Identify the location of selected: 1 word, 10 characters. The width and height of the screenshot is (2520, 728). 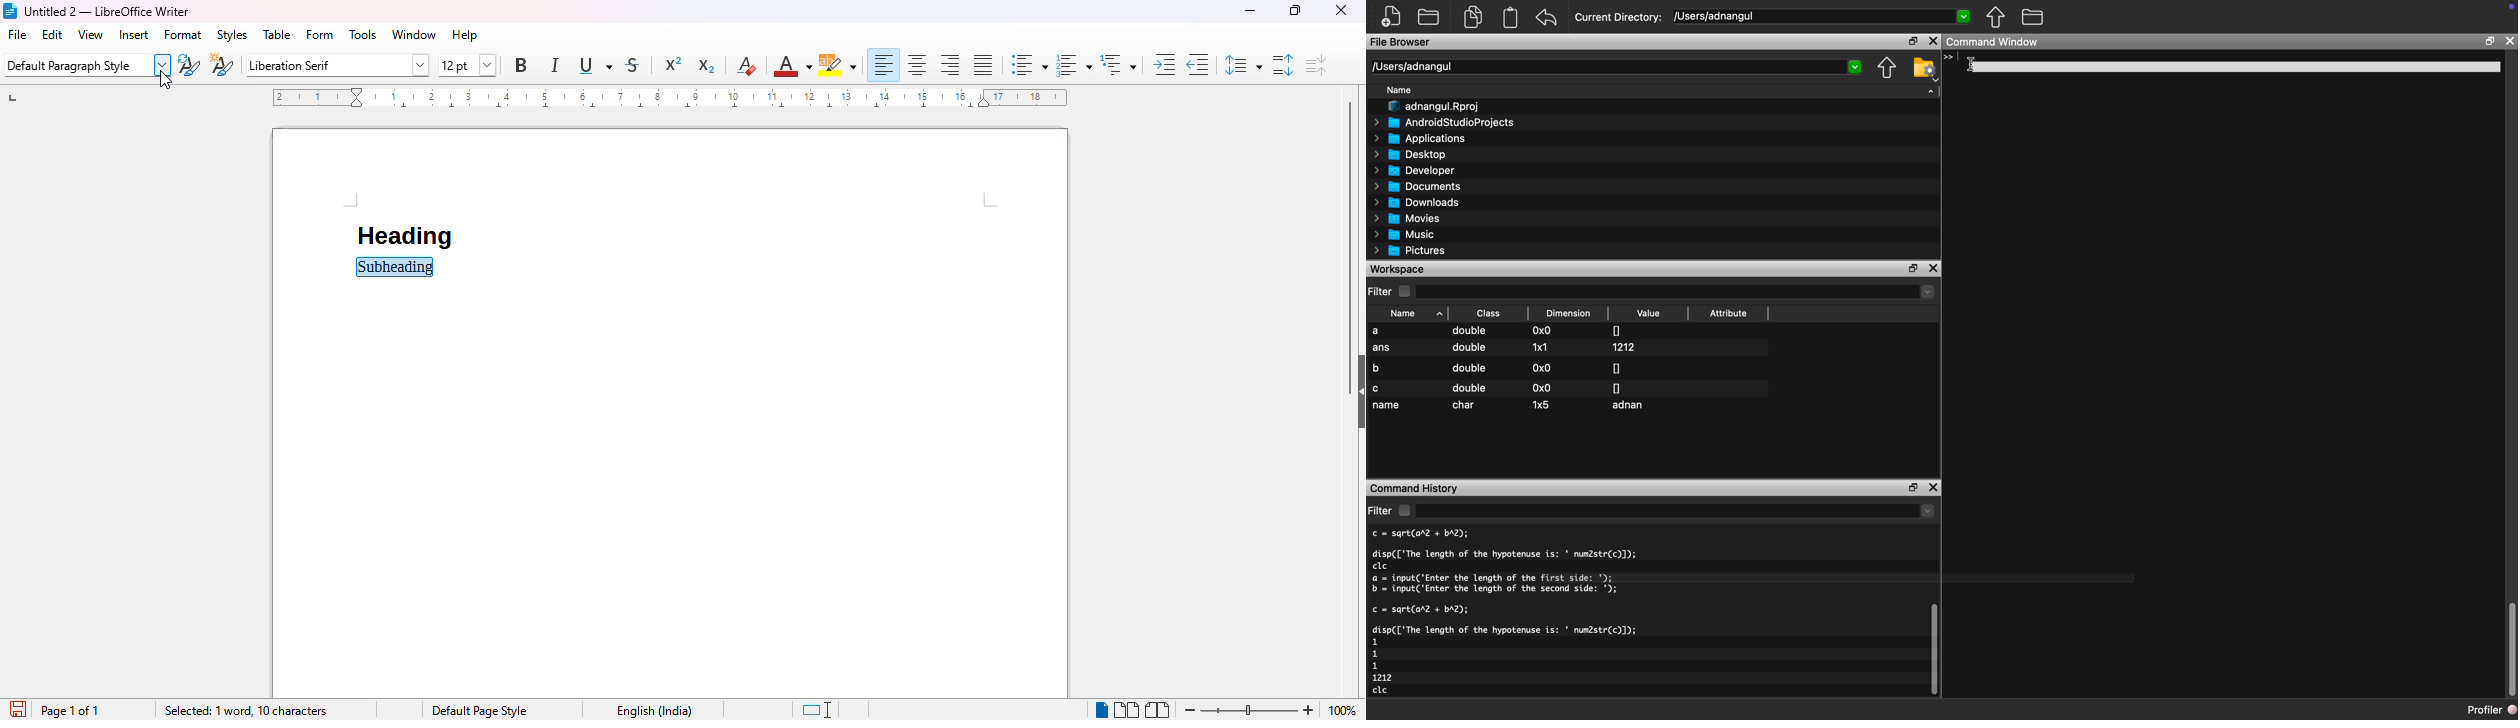
(246, 711).